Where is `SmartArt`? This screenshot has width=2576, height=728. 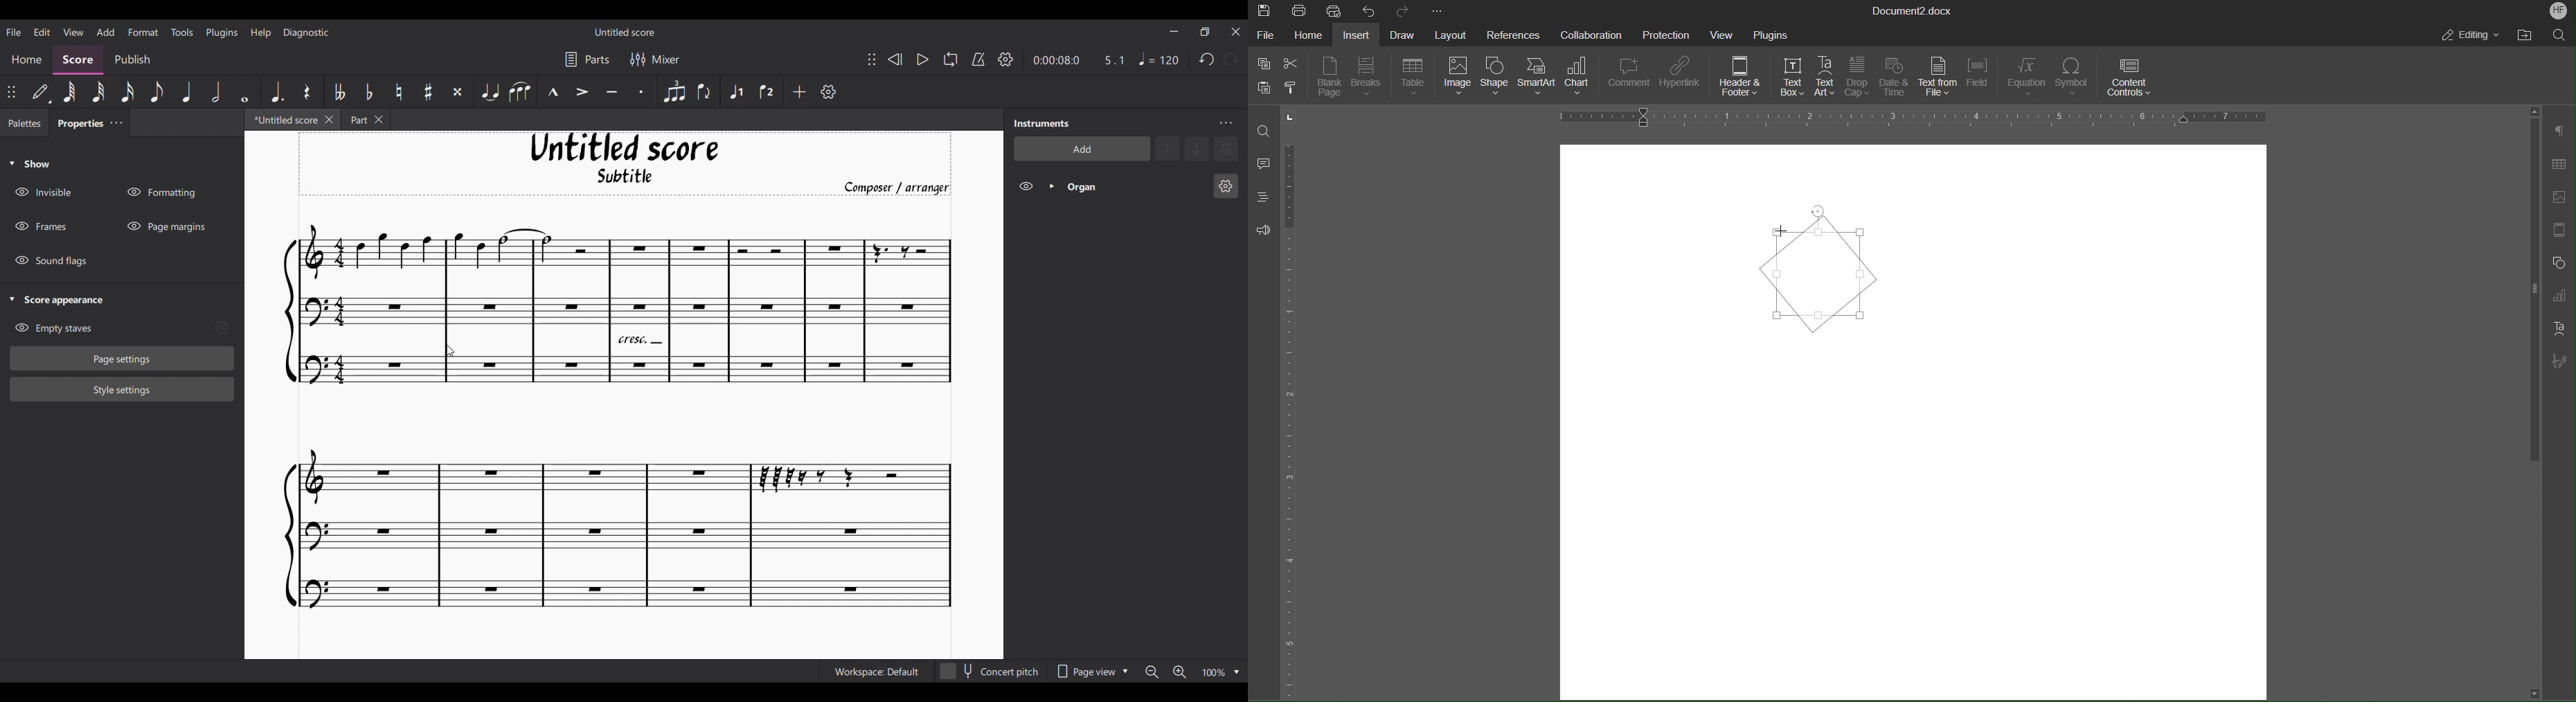
SmartArt is located at coordinates (1539, 80).